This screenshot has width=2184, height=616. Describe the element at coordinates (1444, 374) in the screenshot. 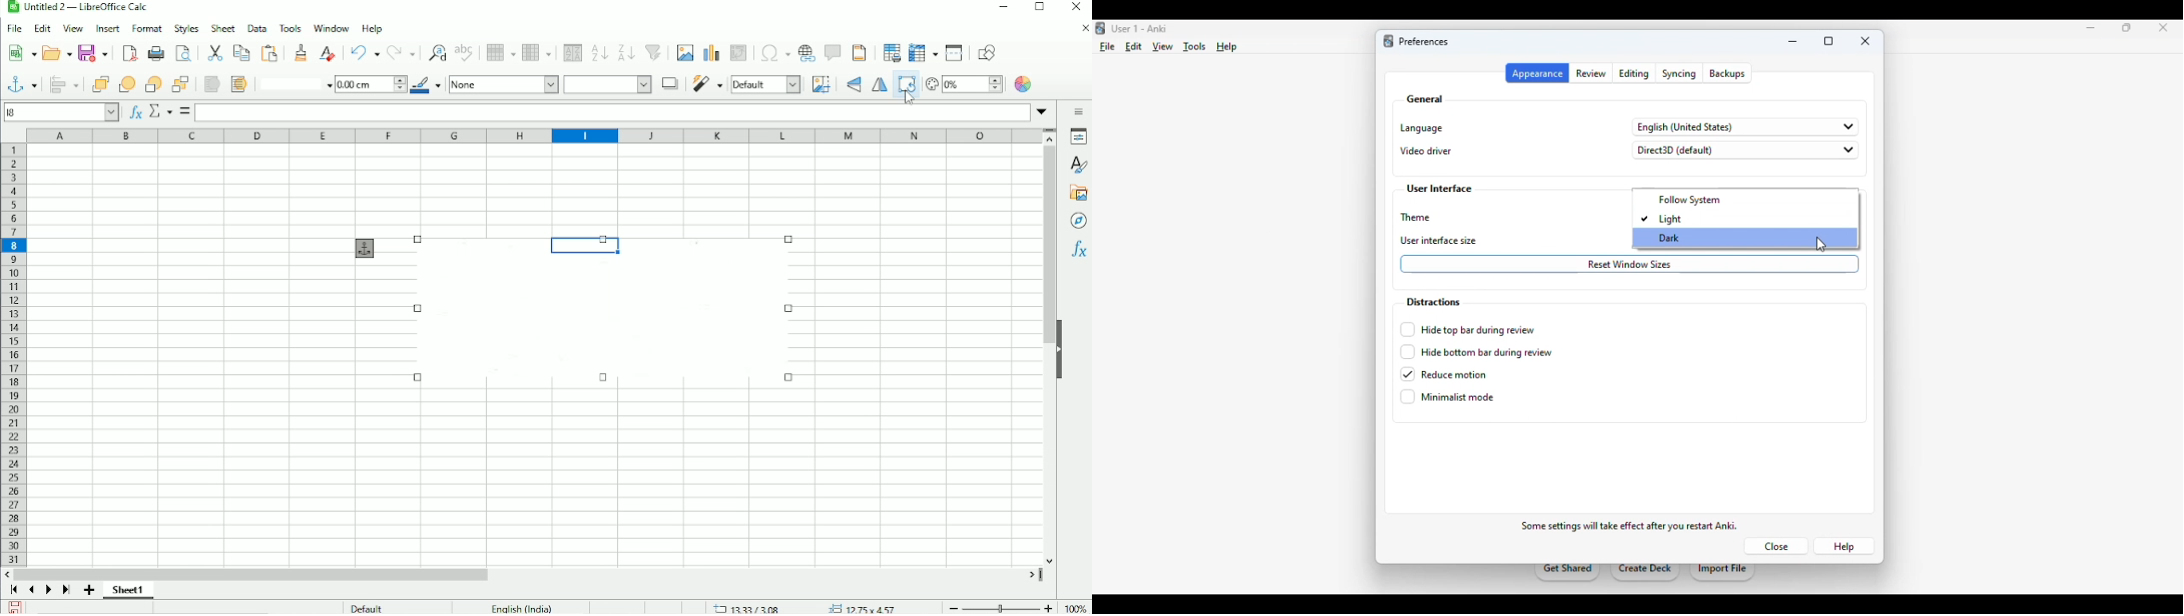

I see `reduce motion` at that location.